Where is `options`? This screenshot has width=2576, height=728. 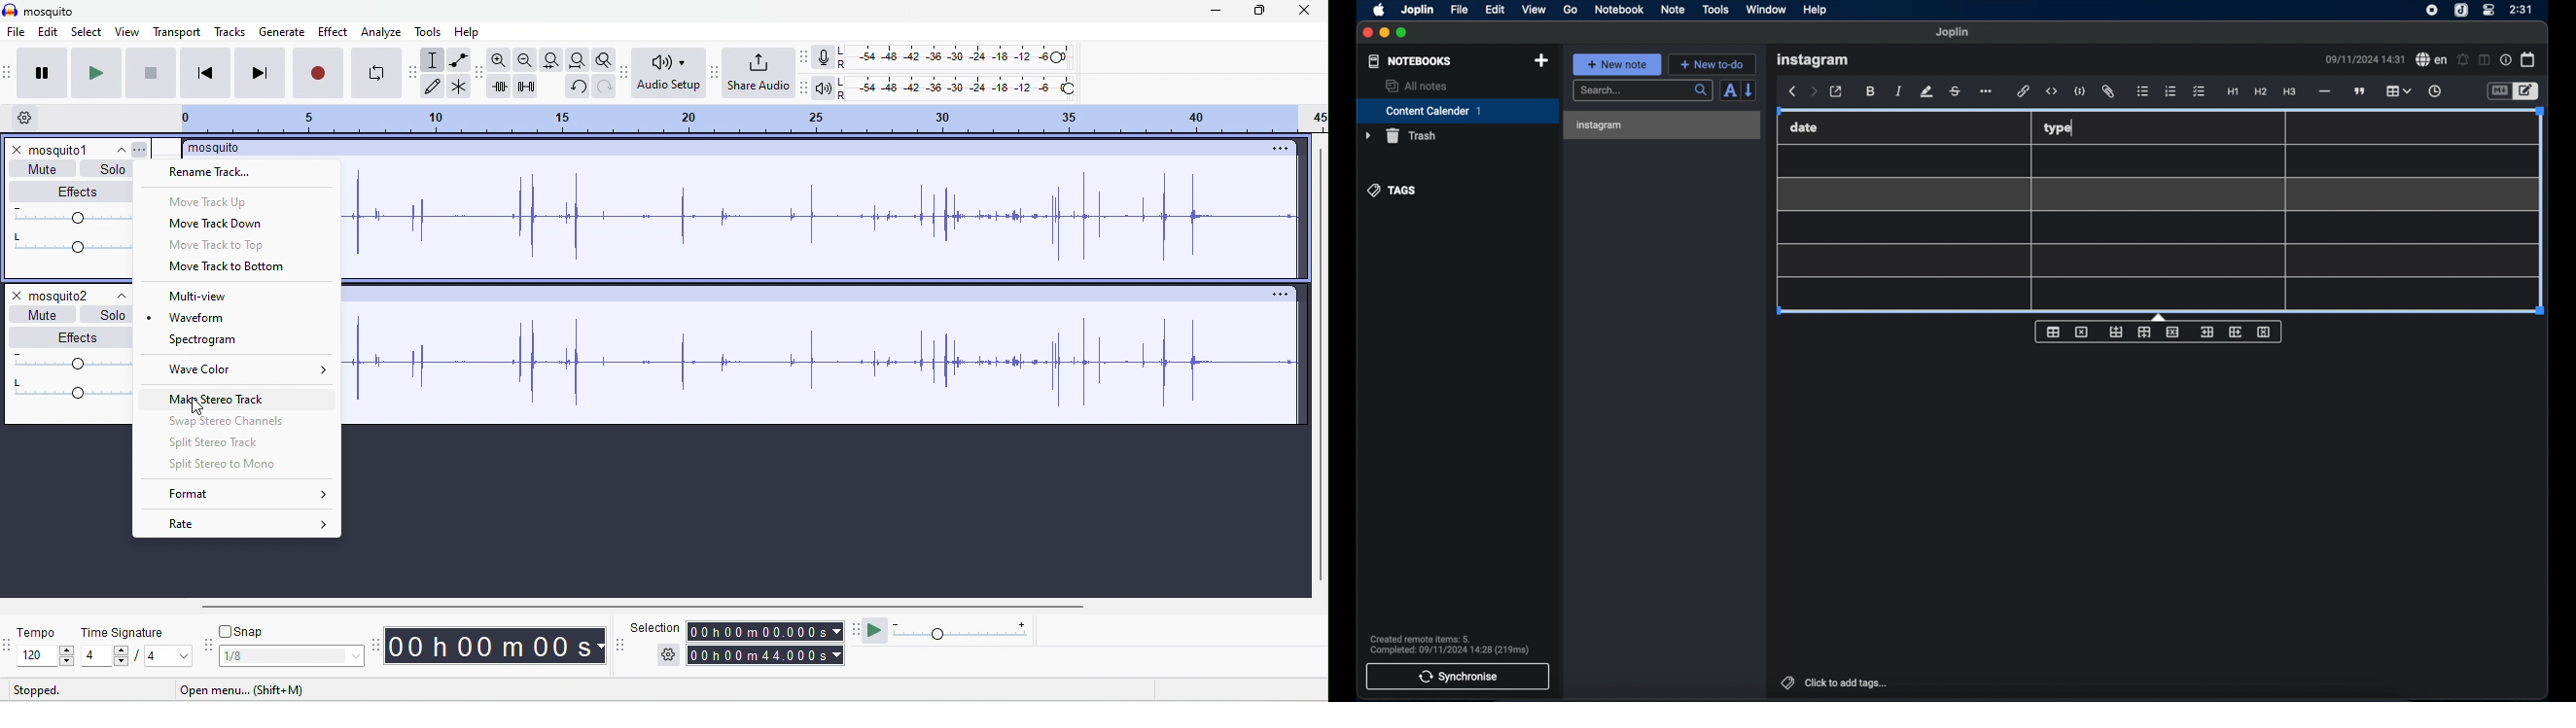 options is located at coordinates (669, 652).